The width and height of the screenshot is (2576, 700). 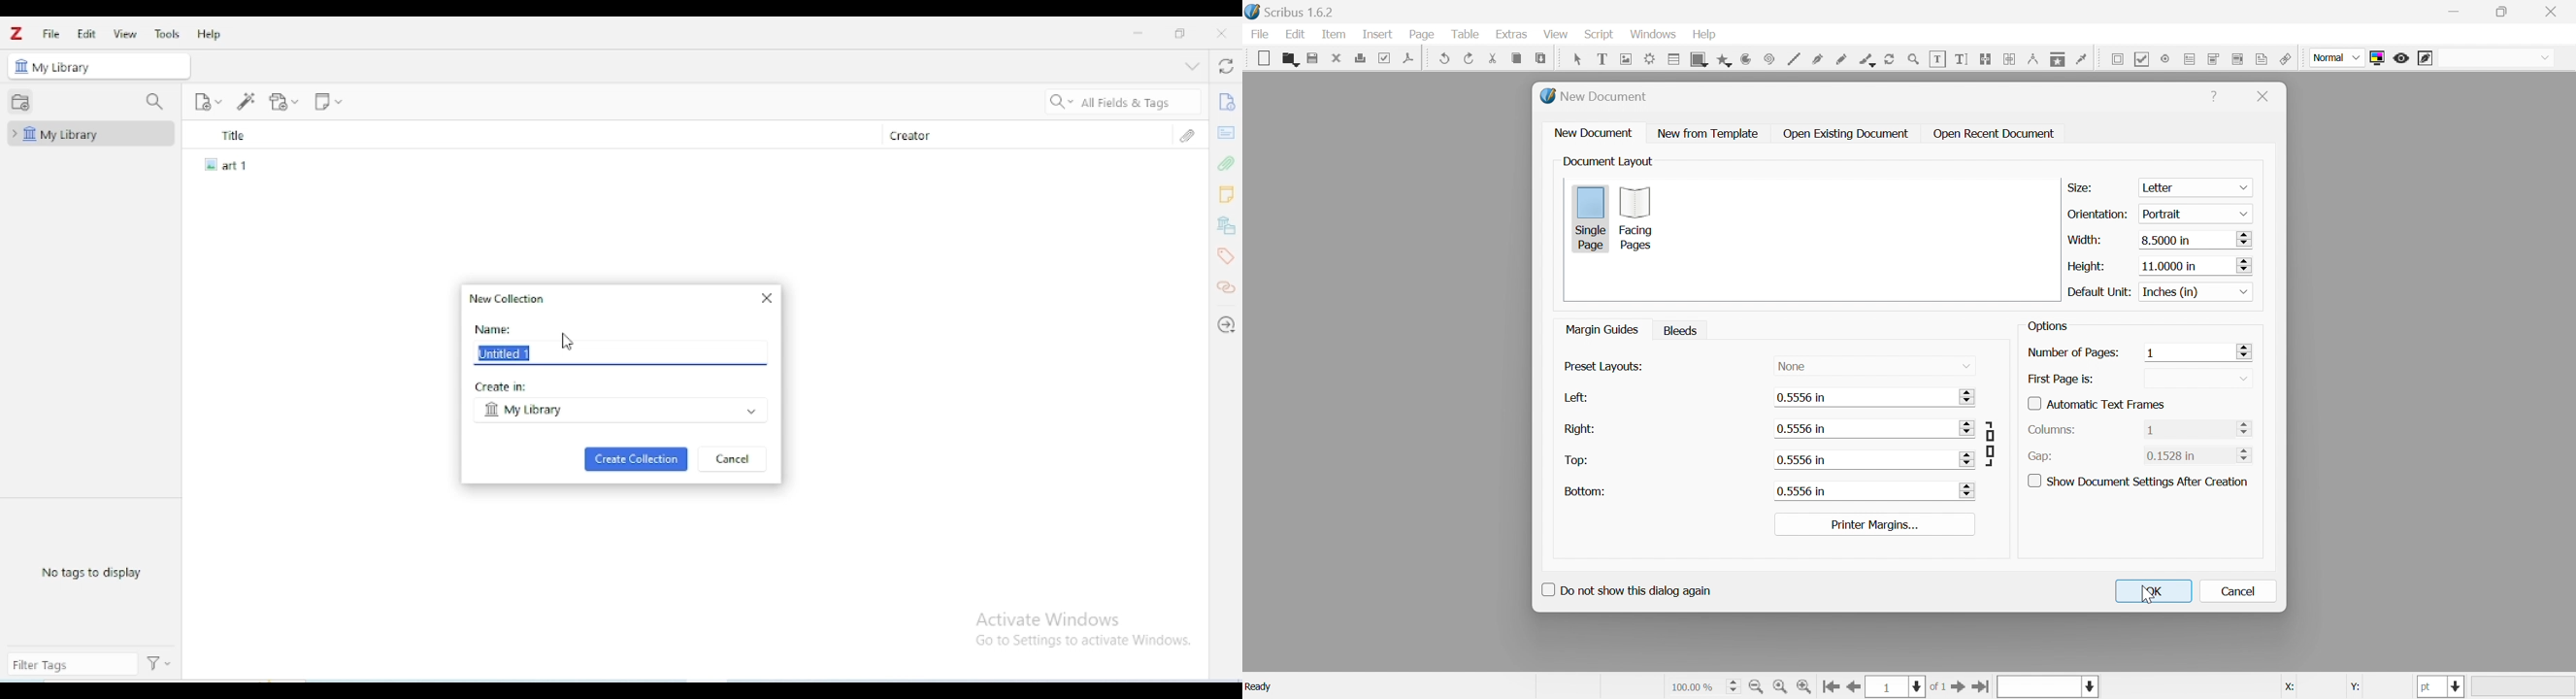 I want to click on logo, so click(x=17, y=33).